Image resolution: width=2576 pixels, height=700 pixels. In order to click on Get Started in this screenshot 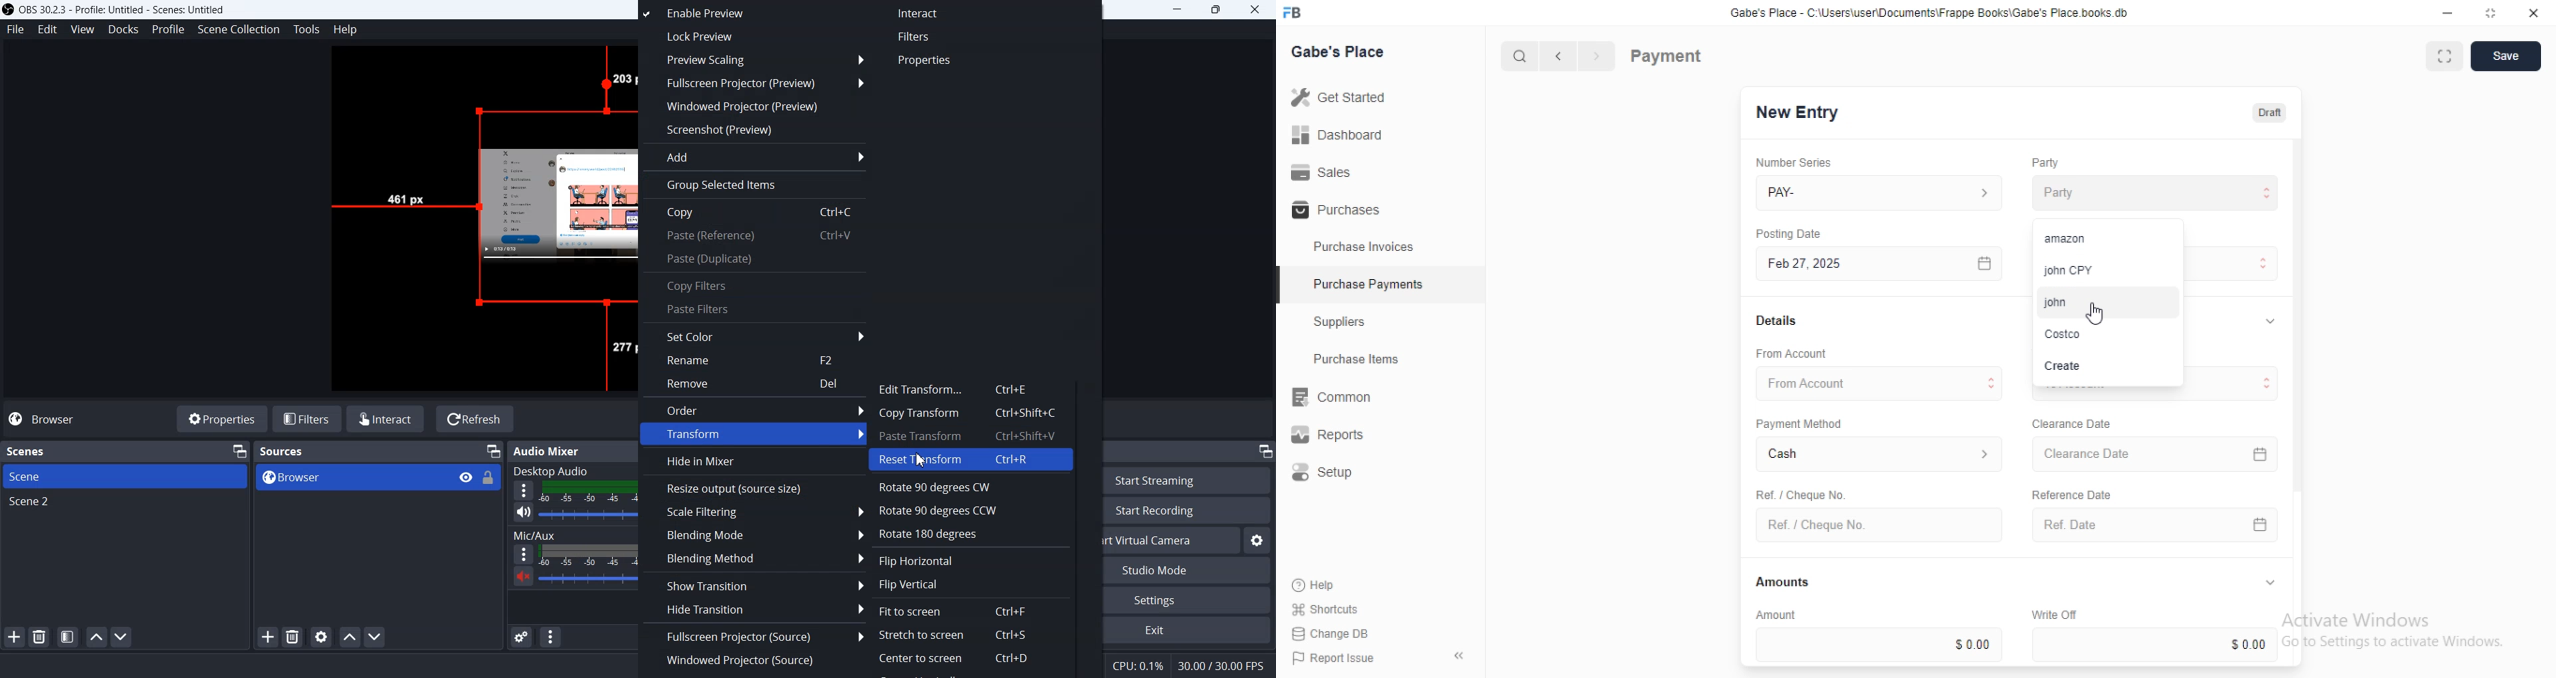, I will do `click(1338, 96)`.